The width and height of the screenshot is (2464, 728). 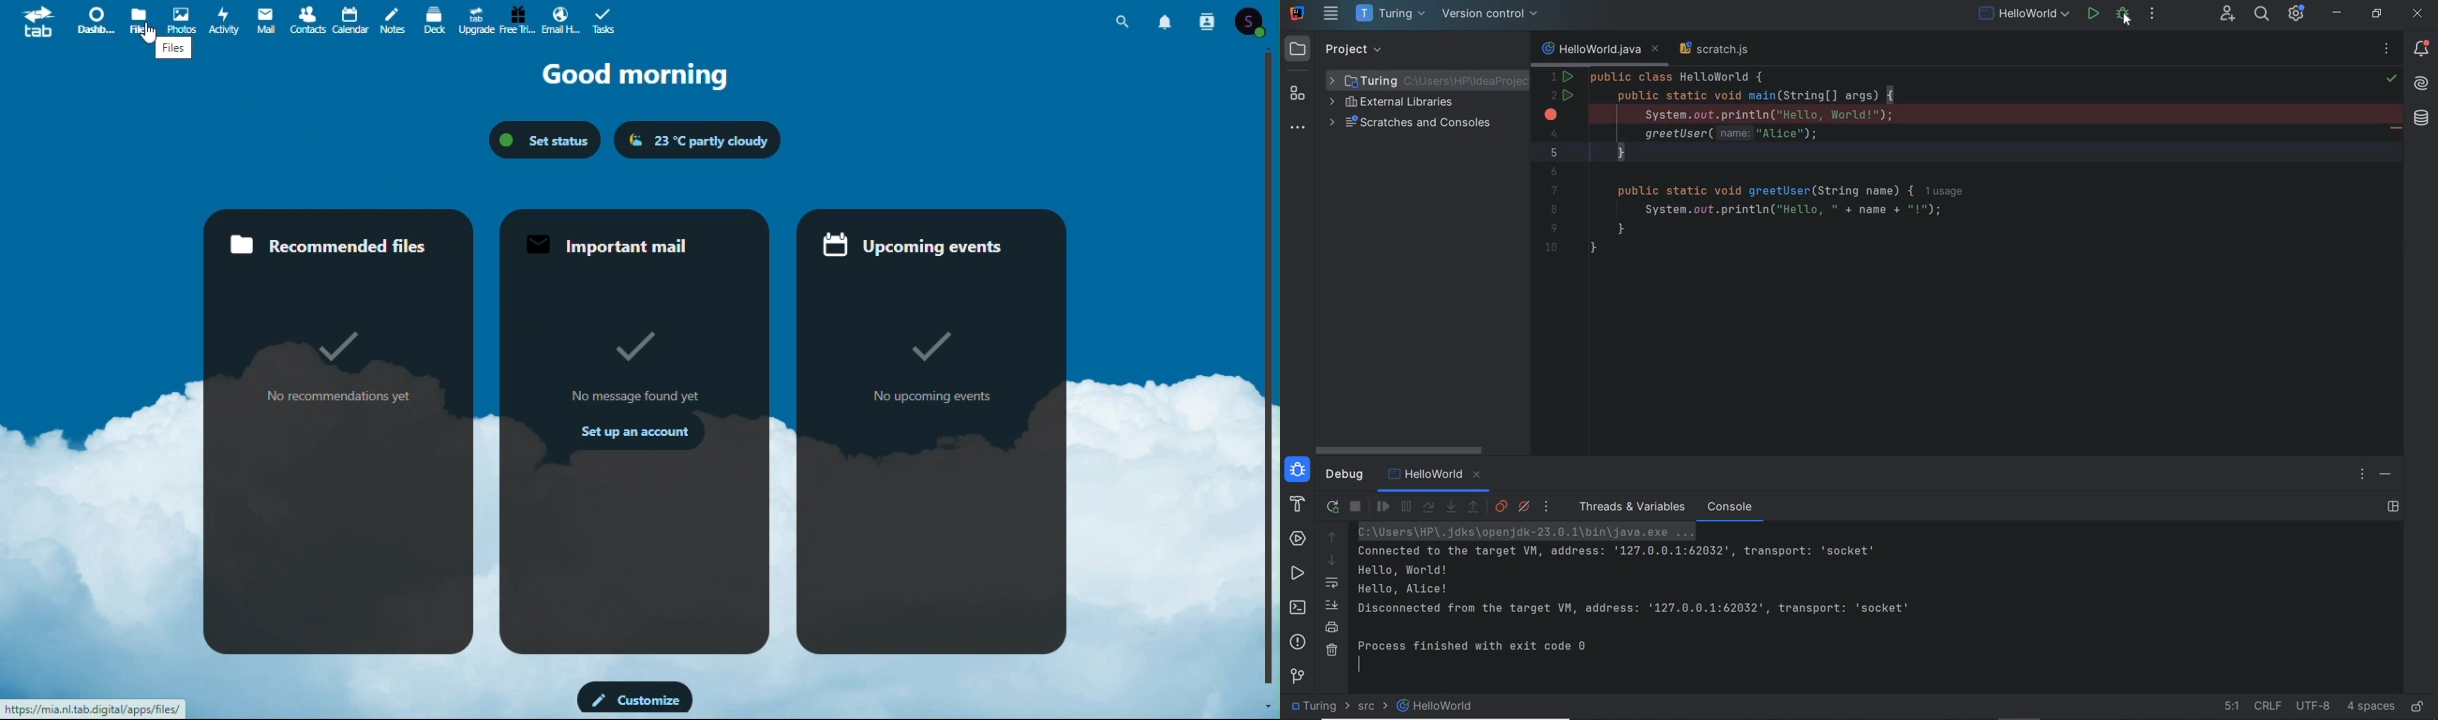 What do you see at coordinates (642, 74) in the screenshot?
I see `Good morning` at bounding box center [642, 74].